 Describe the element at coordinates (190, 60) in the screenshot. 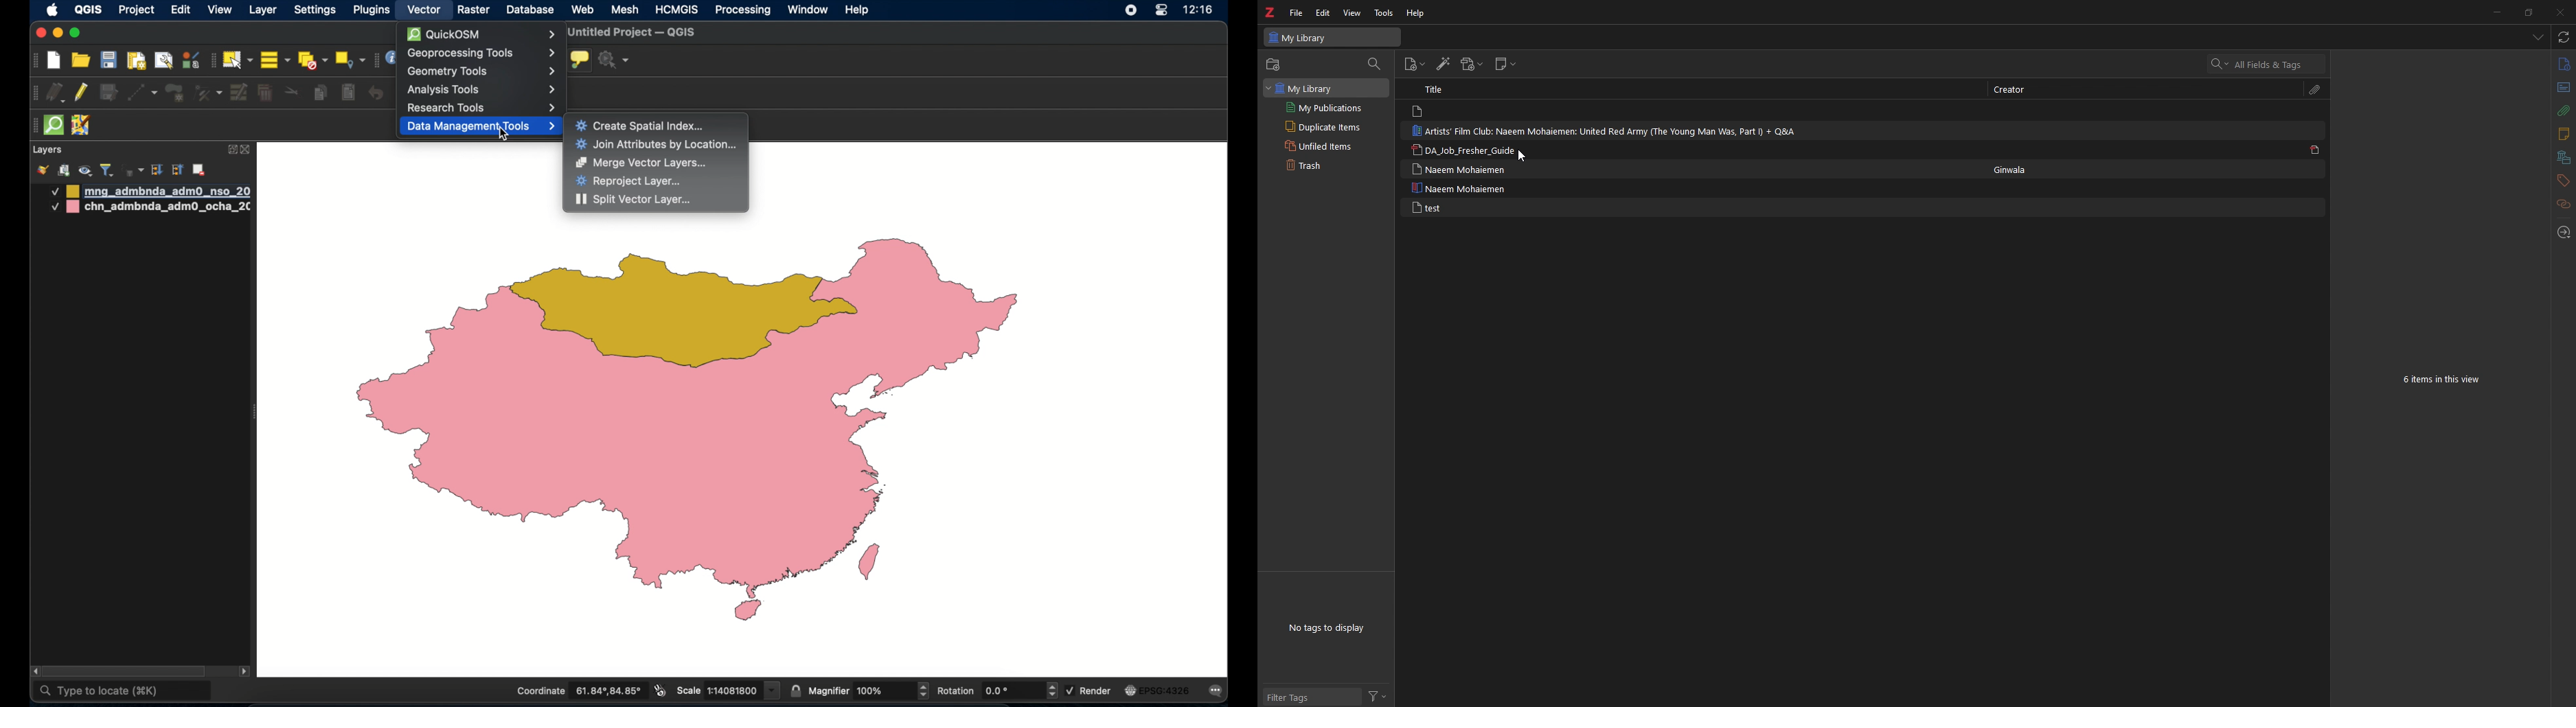

I see `style manager` at that location.